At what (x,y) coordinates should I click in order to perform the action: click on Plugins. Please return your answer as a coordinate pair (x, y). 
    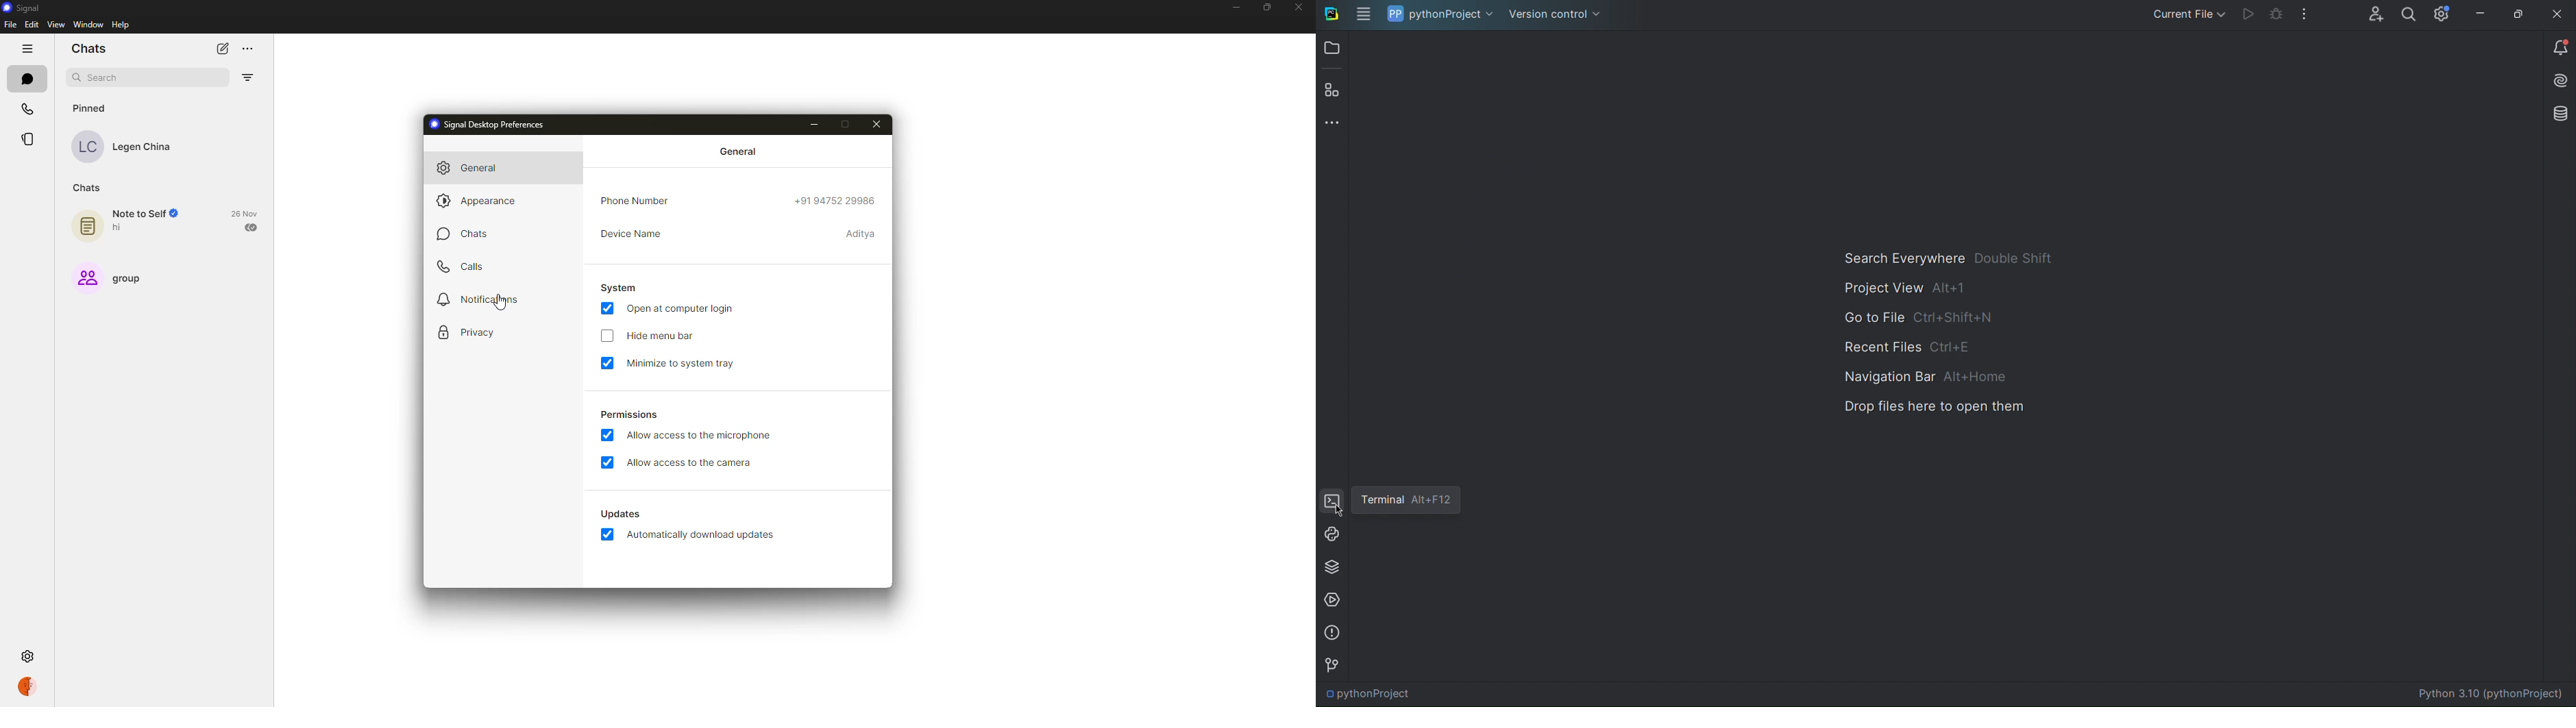
    Looking at the image, I should click on (1332, 85).